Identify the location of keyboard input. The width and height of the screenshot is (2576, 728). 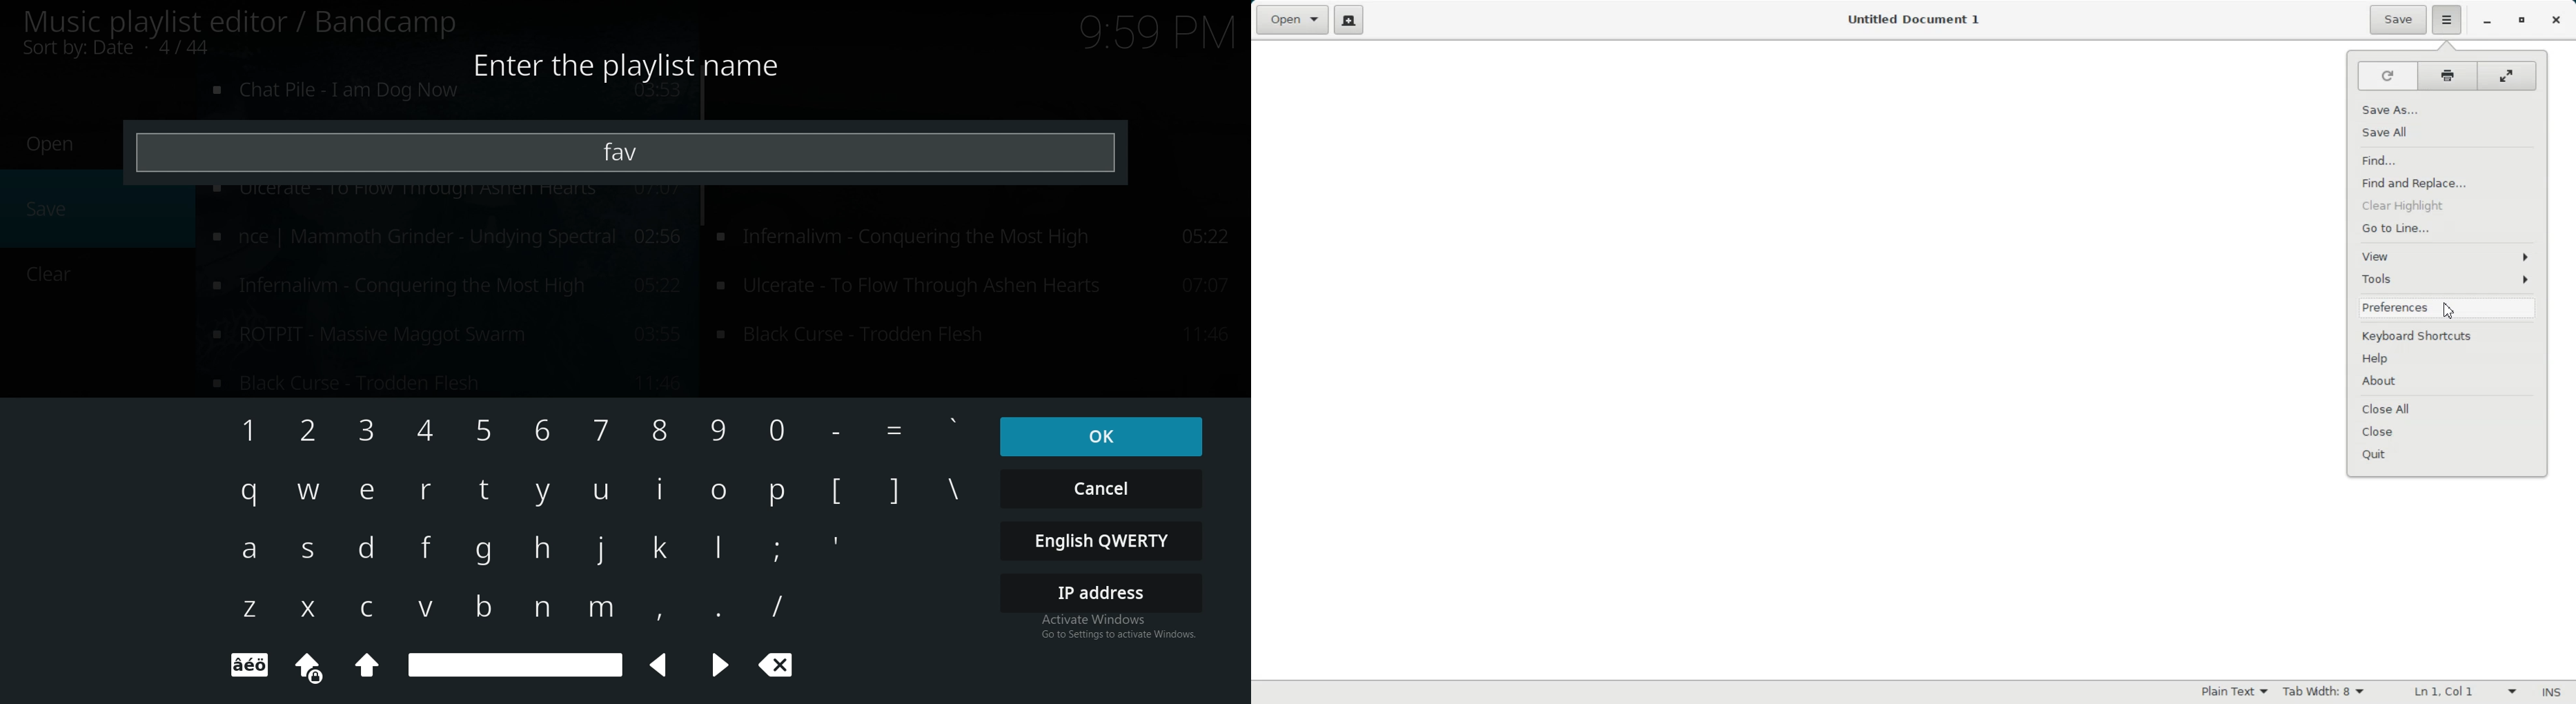
(311, 606).